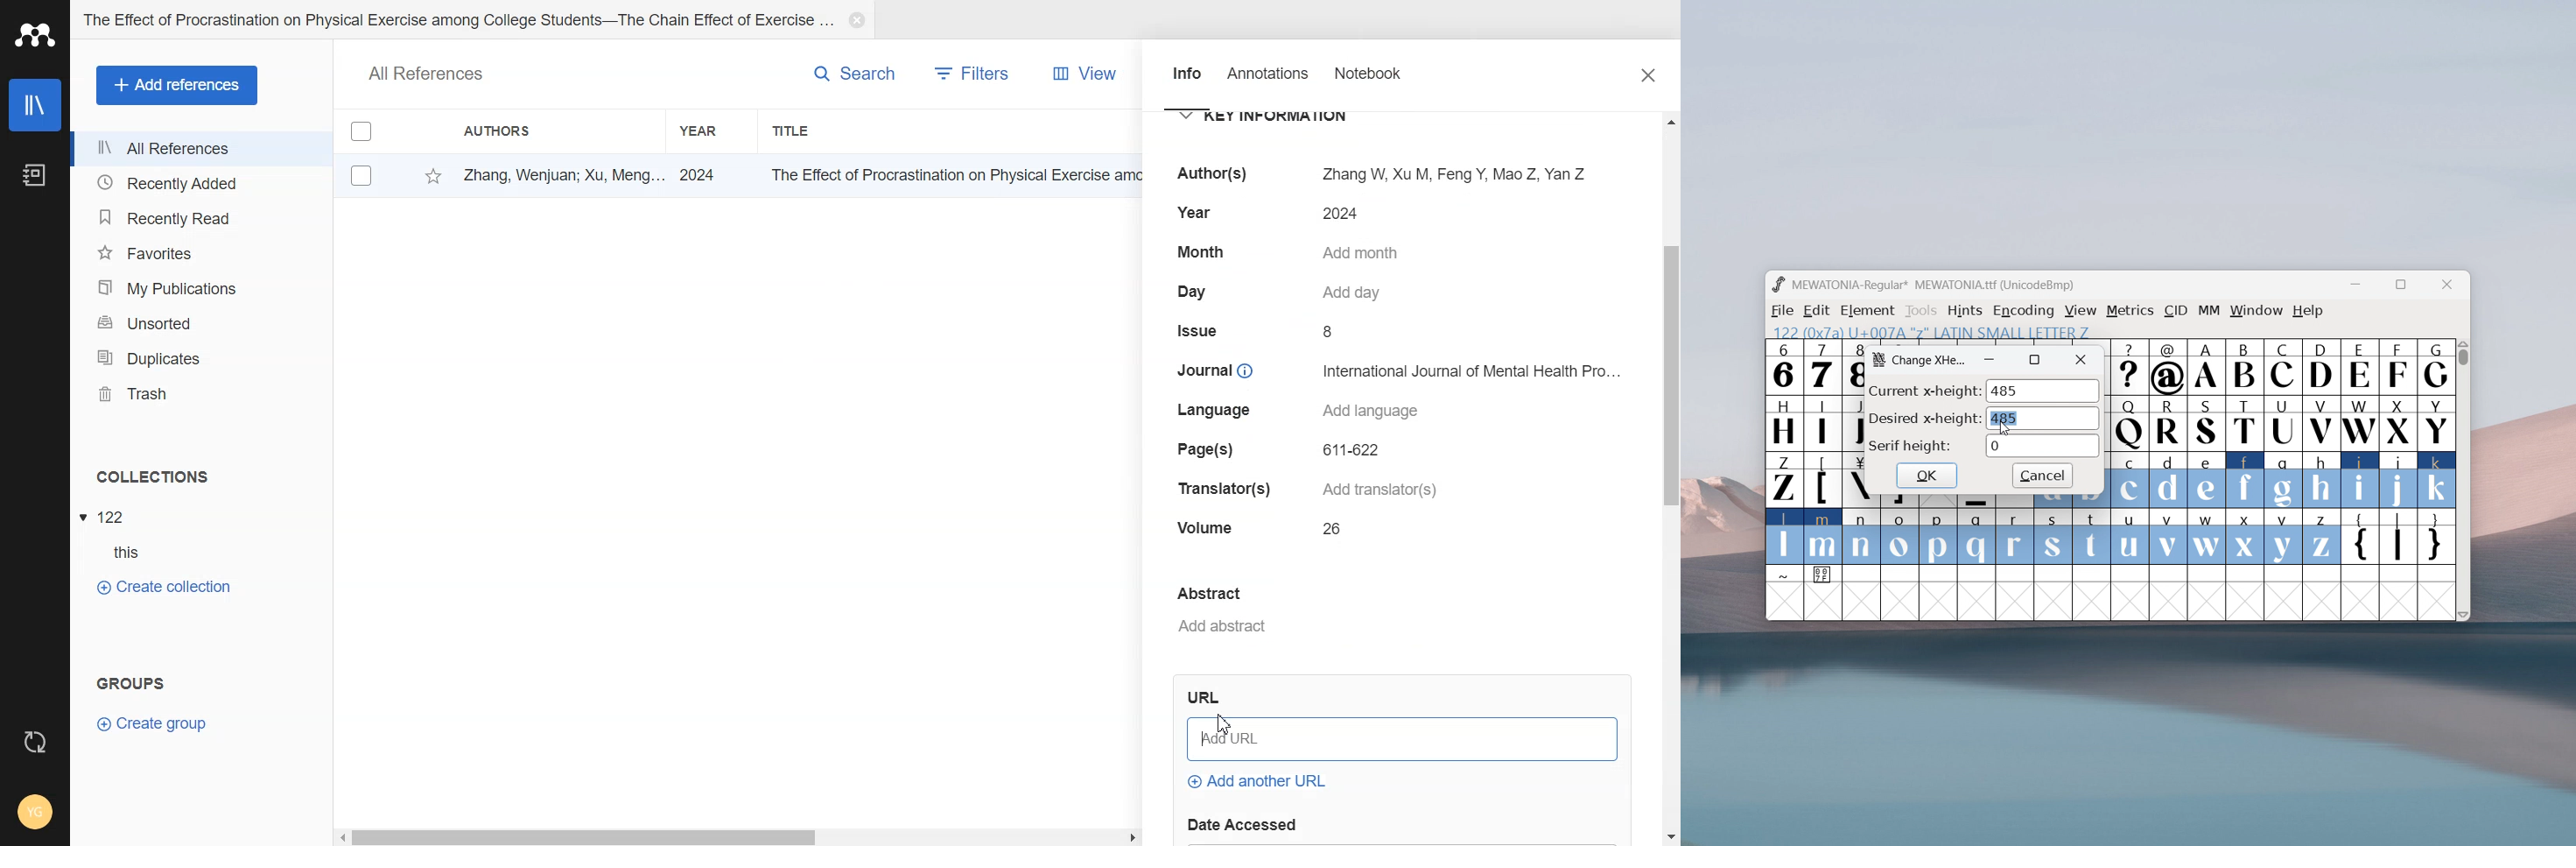 The width and height of the screenshot is (2576, 868). What do you see at coordinates (558, 173) in the screenshot?
I see `Zhang, Wenjuan; Xu, Meng...` at bounding box center [558, 173].